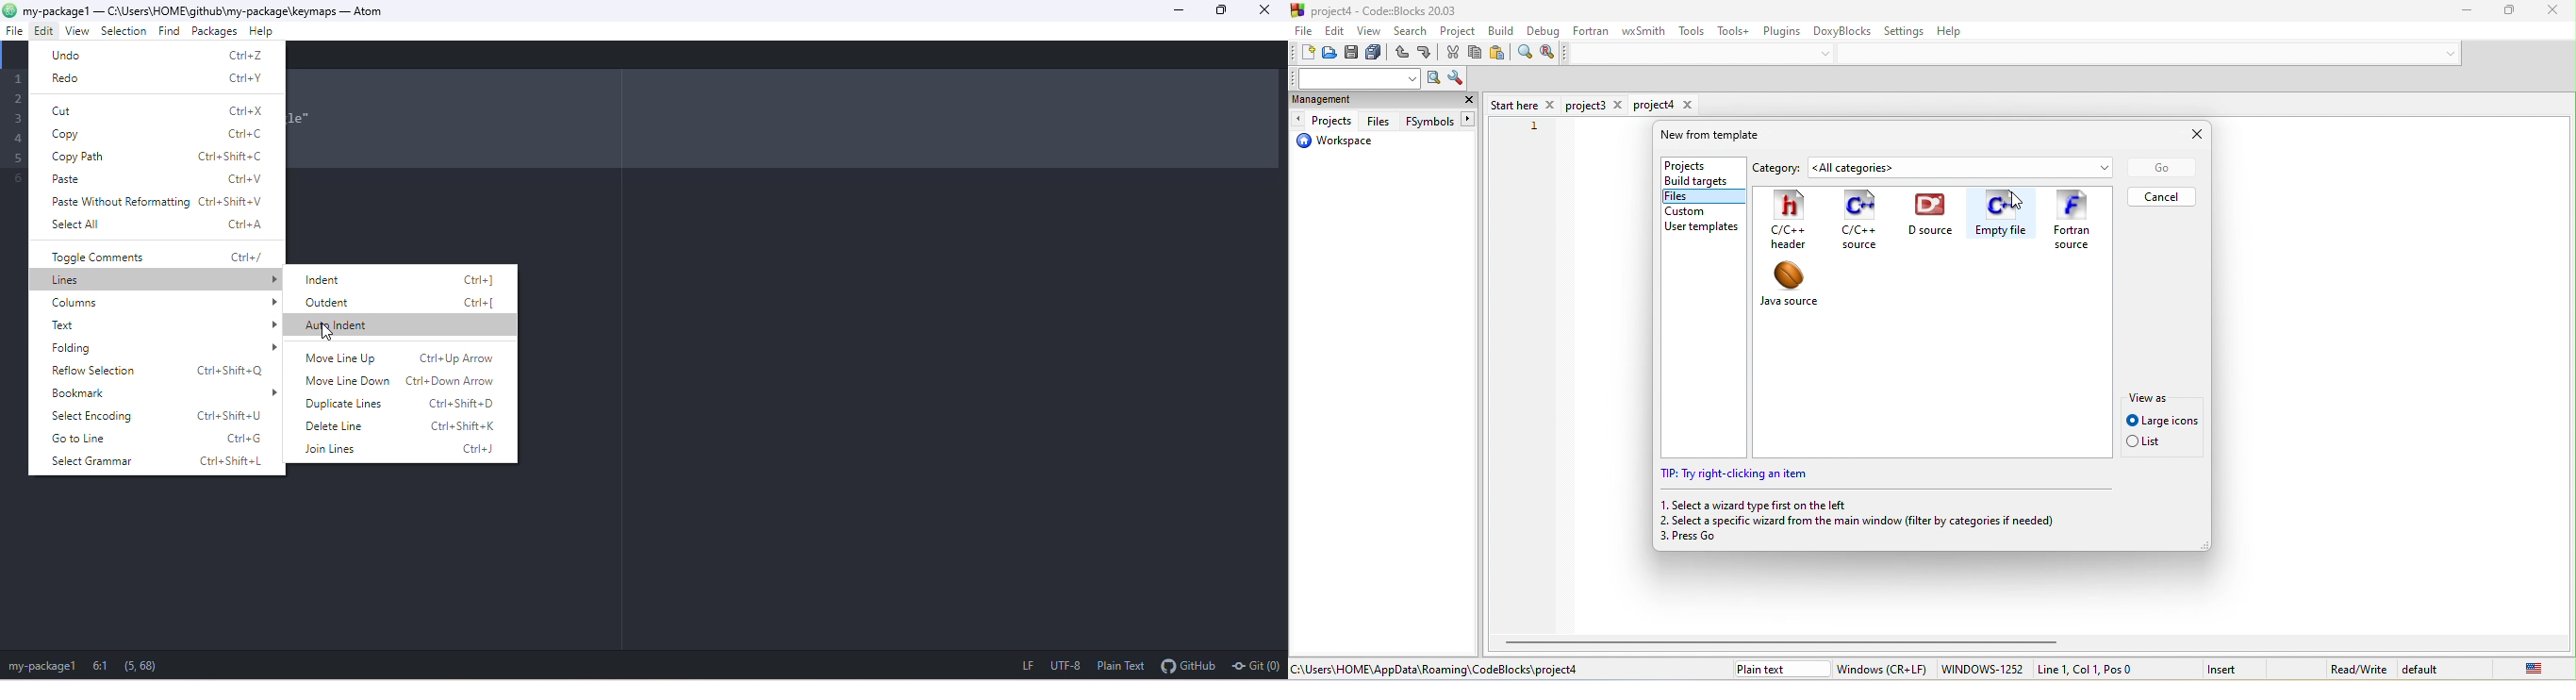 Image resolution: width=2576 pixels, height=700 pixels. Describe the element at coordinates (2186, 135) in the screenshot. I see `close` at that location.